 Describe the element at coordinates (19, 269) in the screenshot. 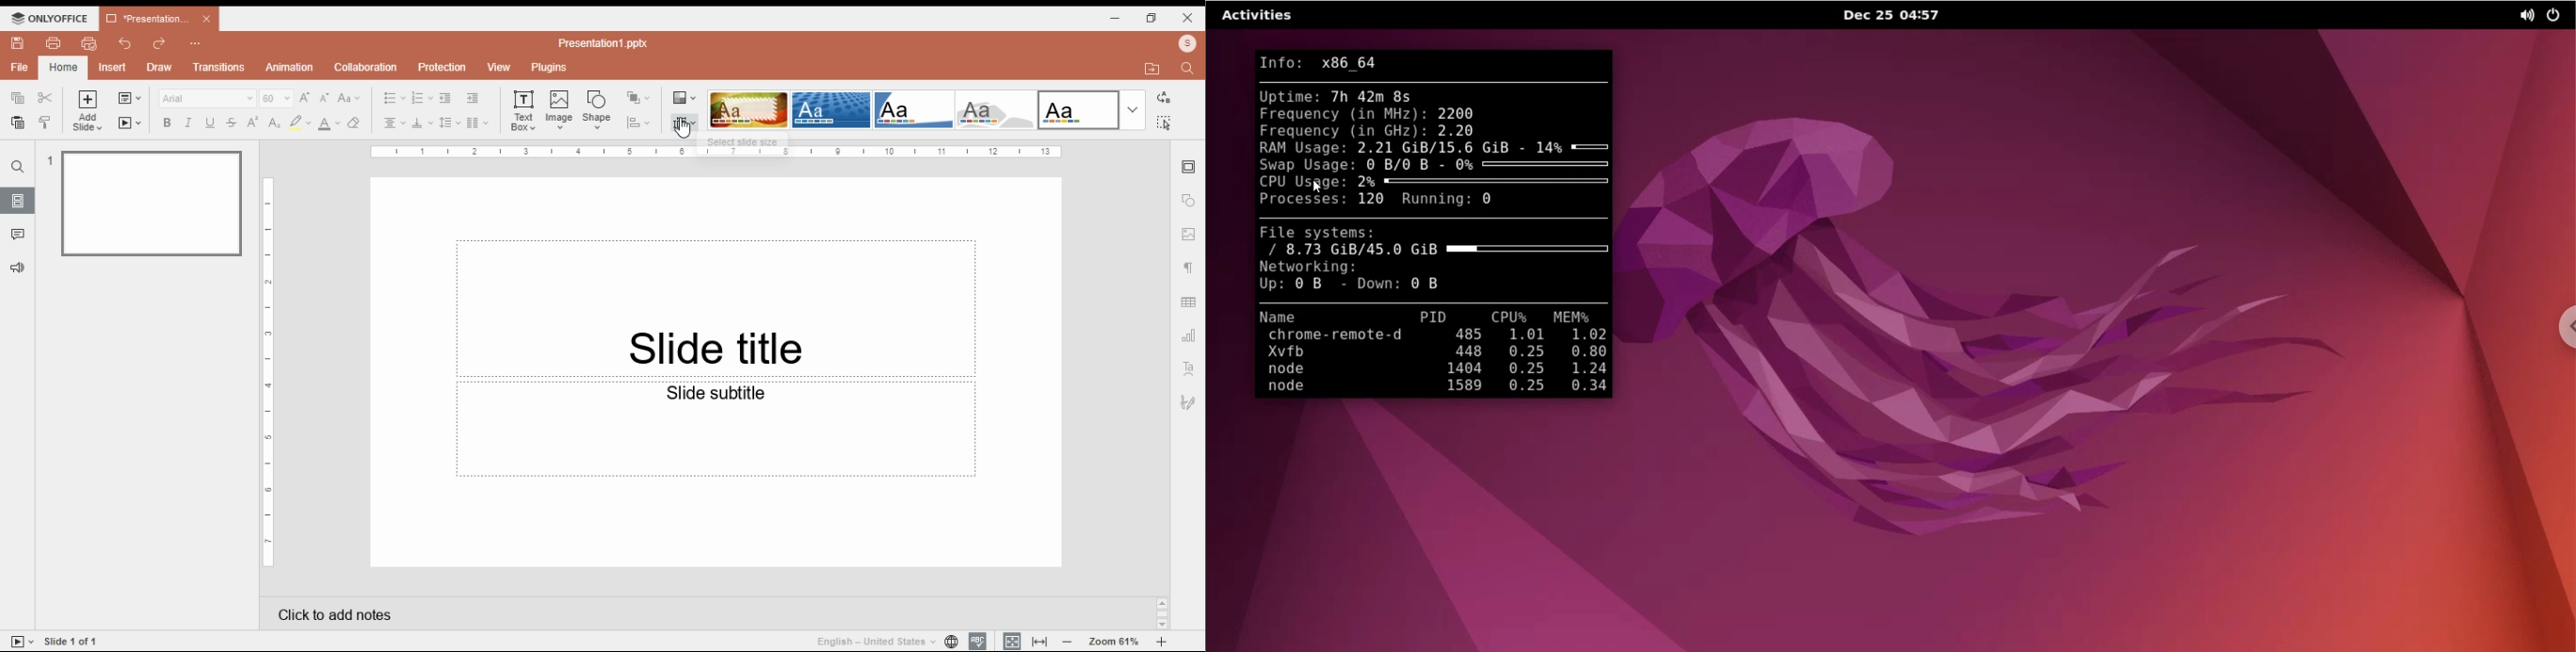

I see `feedback and support` at that location.